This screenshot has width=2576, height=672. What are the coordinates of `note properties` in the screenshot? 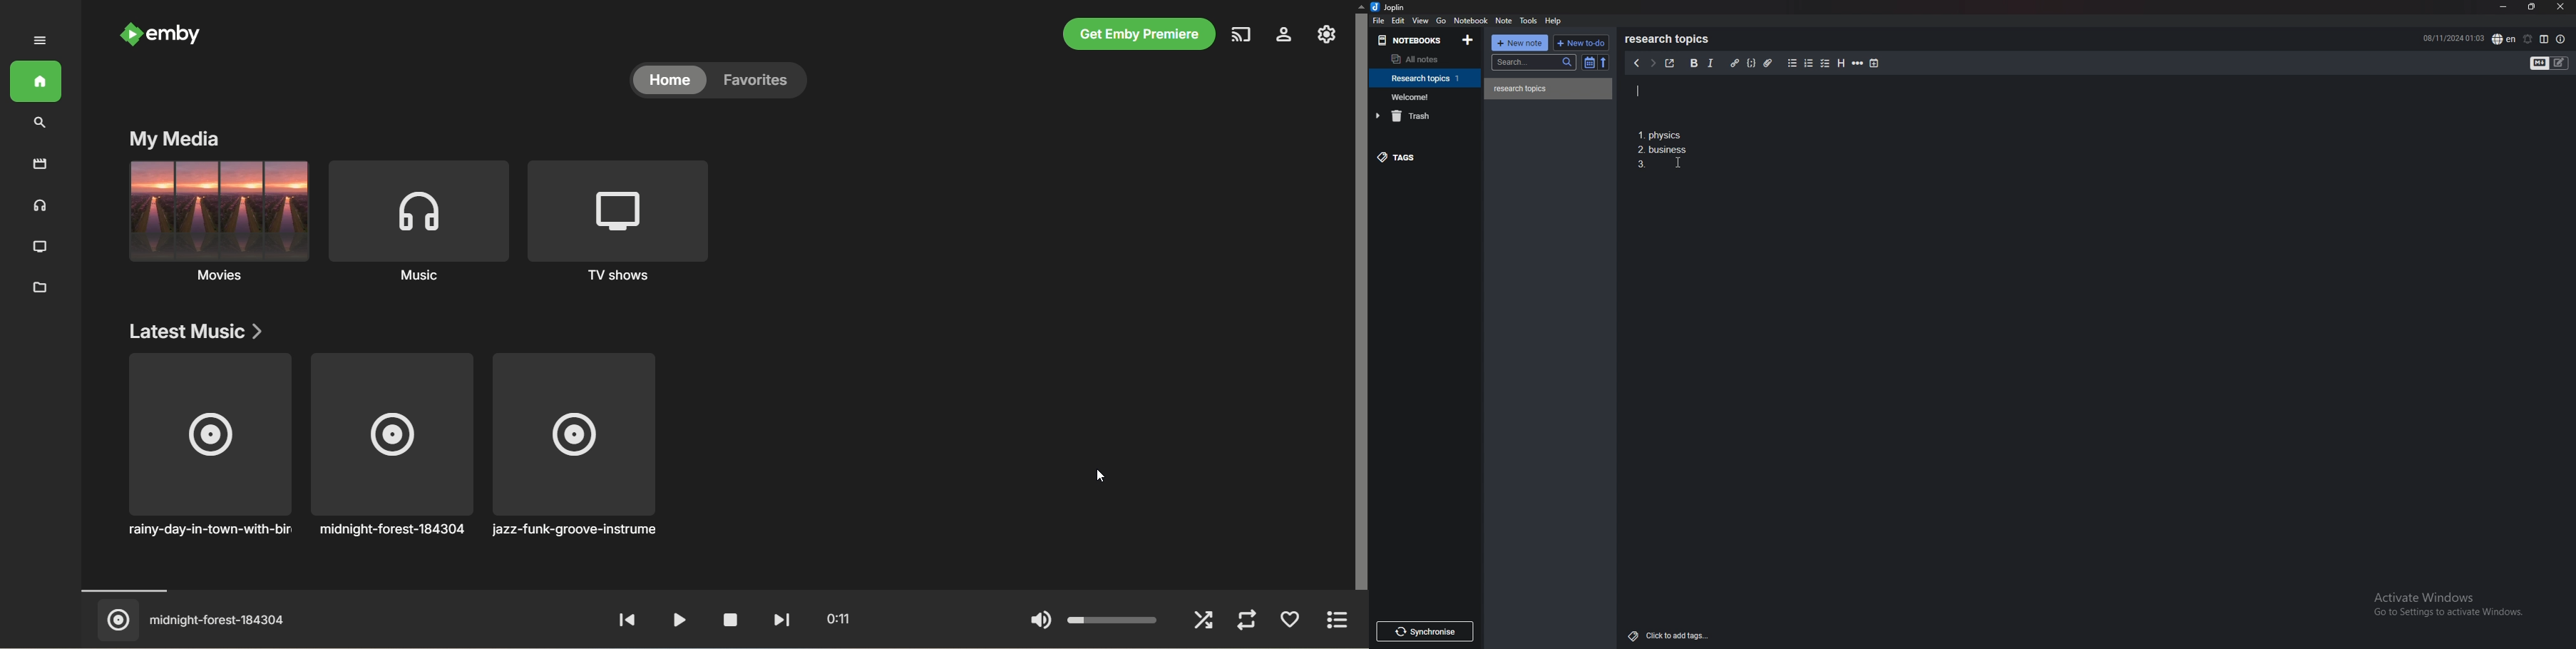 It's located at (2561, 39).